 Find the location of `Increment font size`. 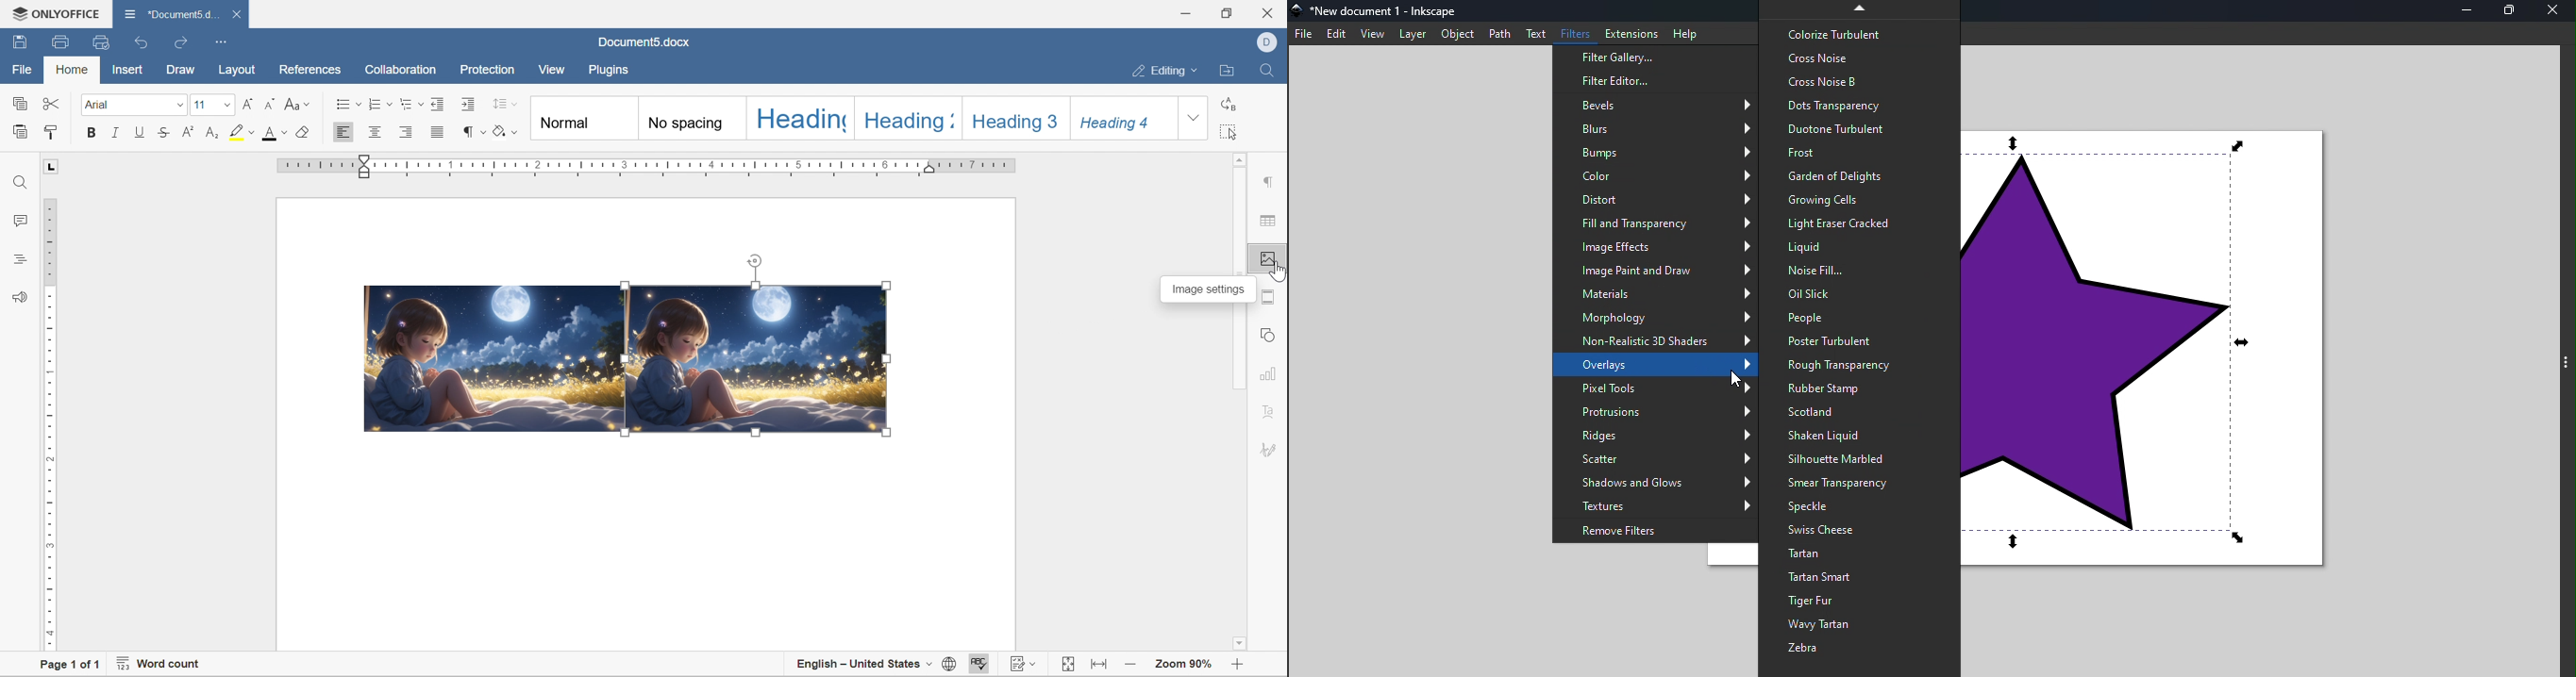

Increment font size is located at coordinates (246, 103).